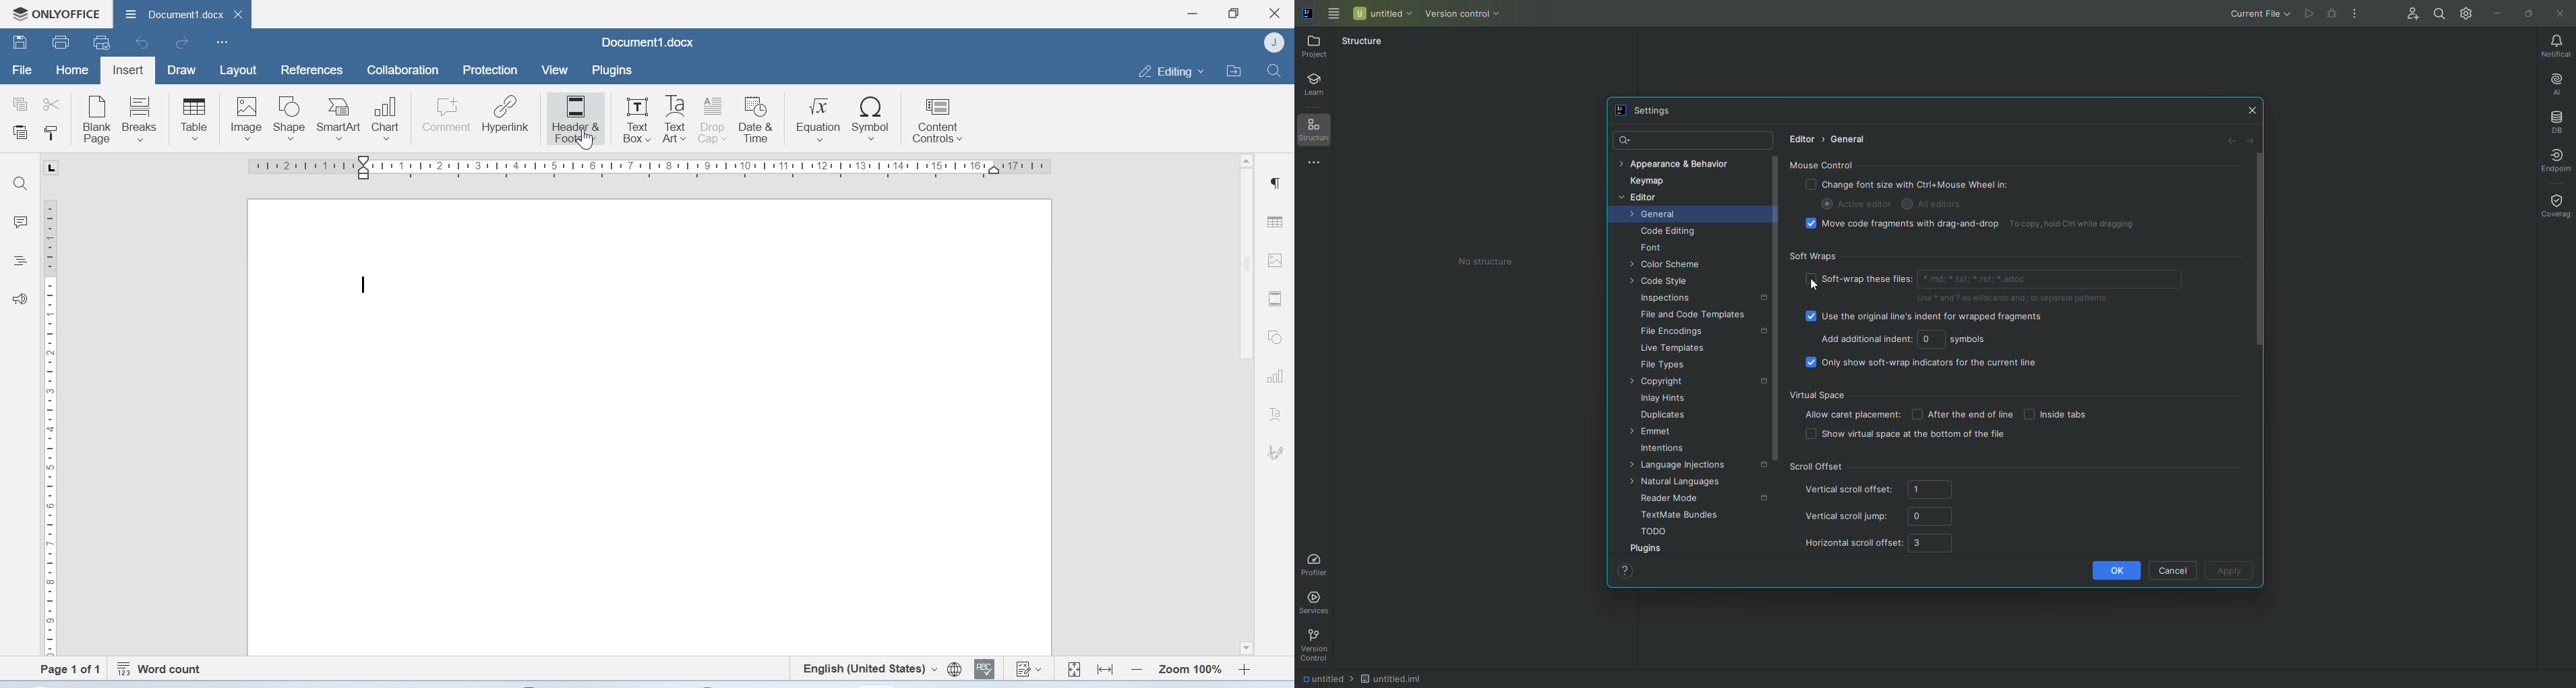  I want to click on Home, so click(73, 71).